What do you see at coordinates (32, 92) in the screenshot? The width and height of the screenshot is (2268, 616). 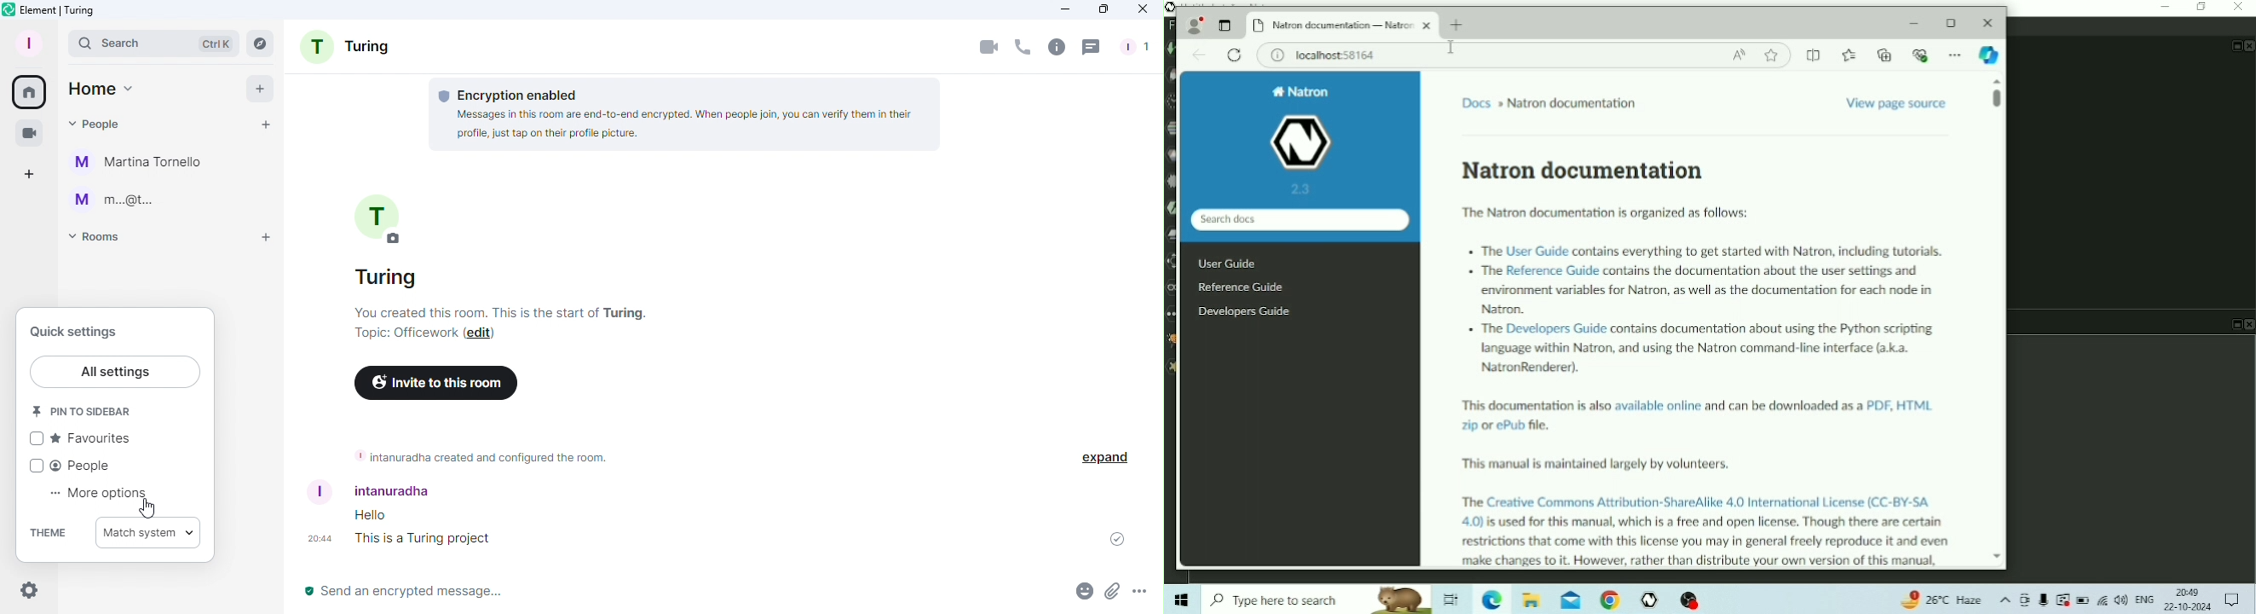 I see `Home` at bounding box center [32, 92].